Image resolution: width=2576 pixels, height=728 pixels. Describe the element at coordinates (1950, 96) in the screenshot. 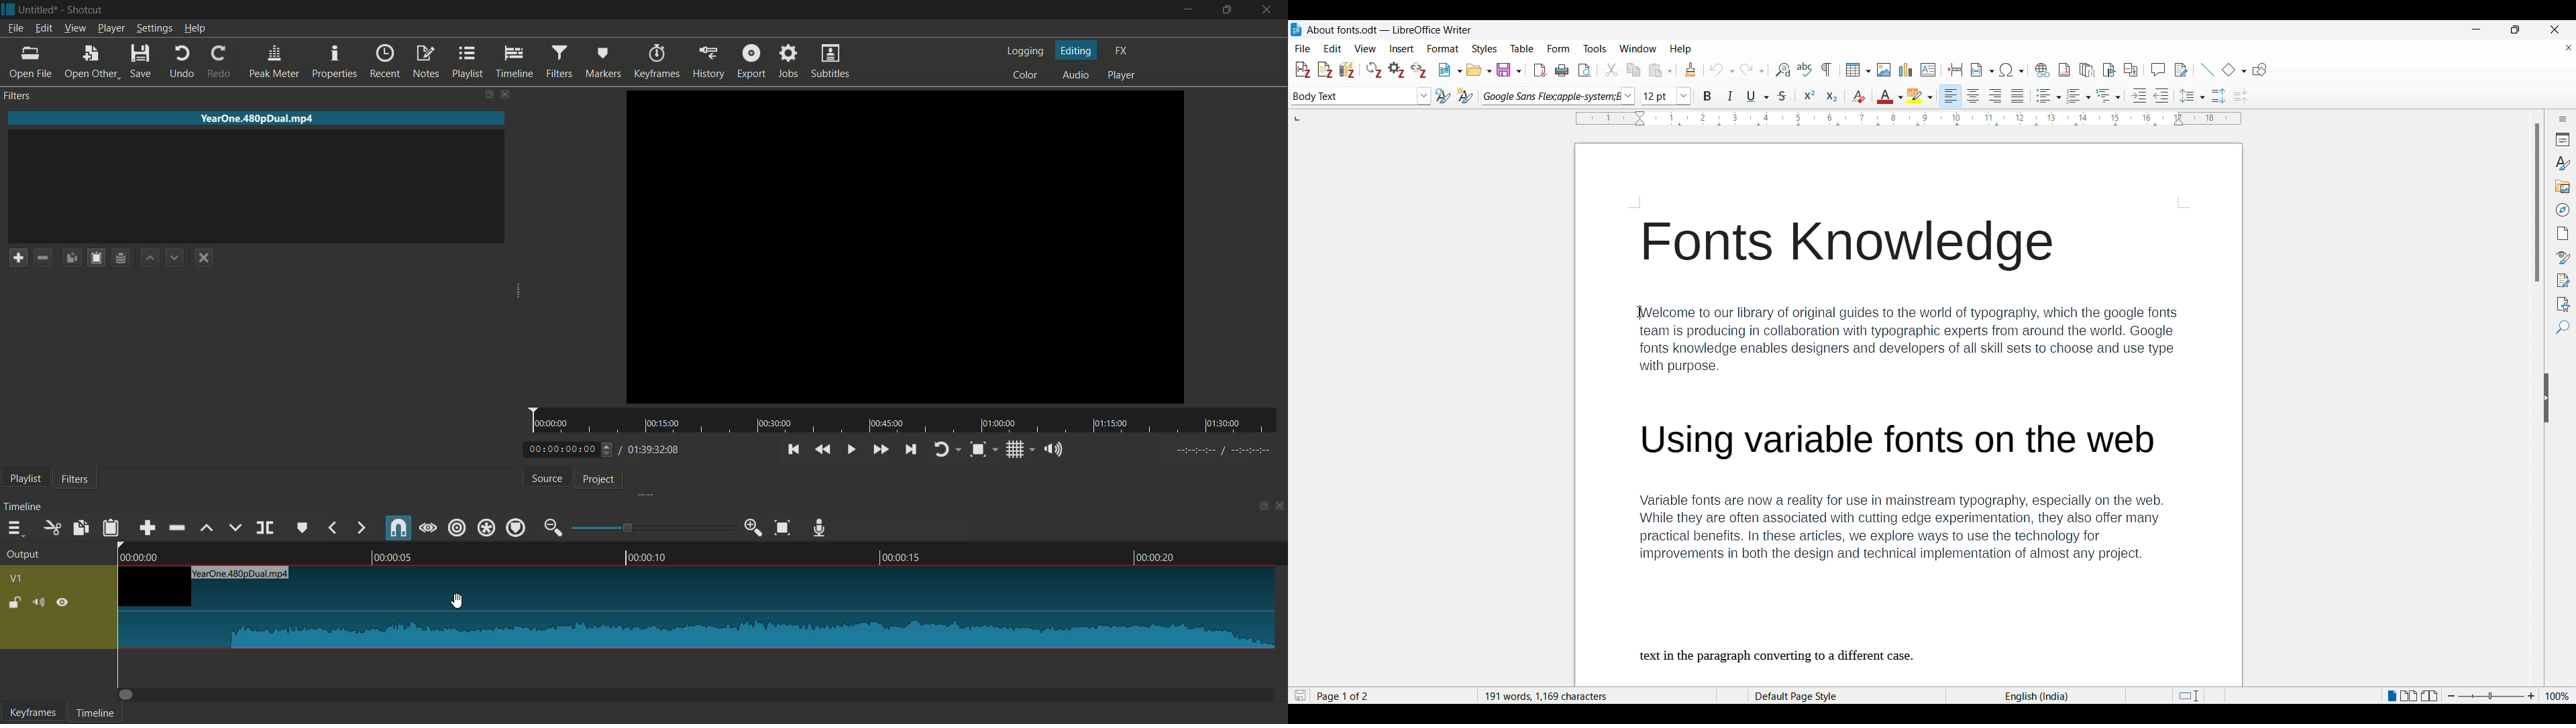

I see `Left alignment` at that location.